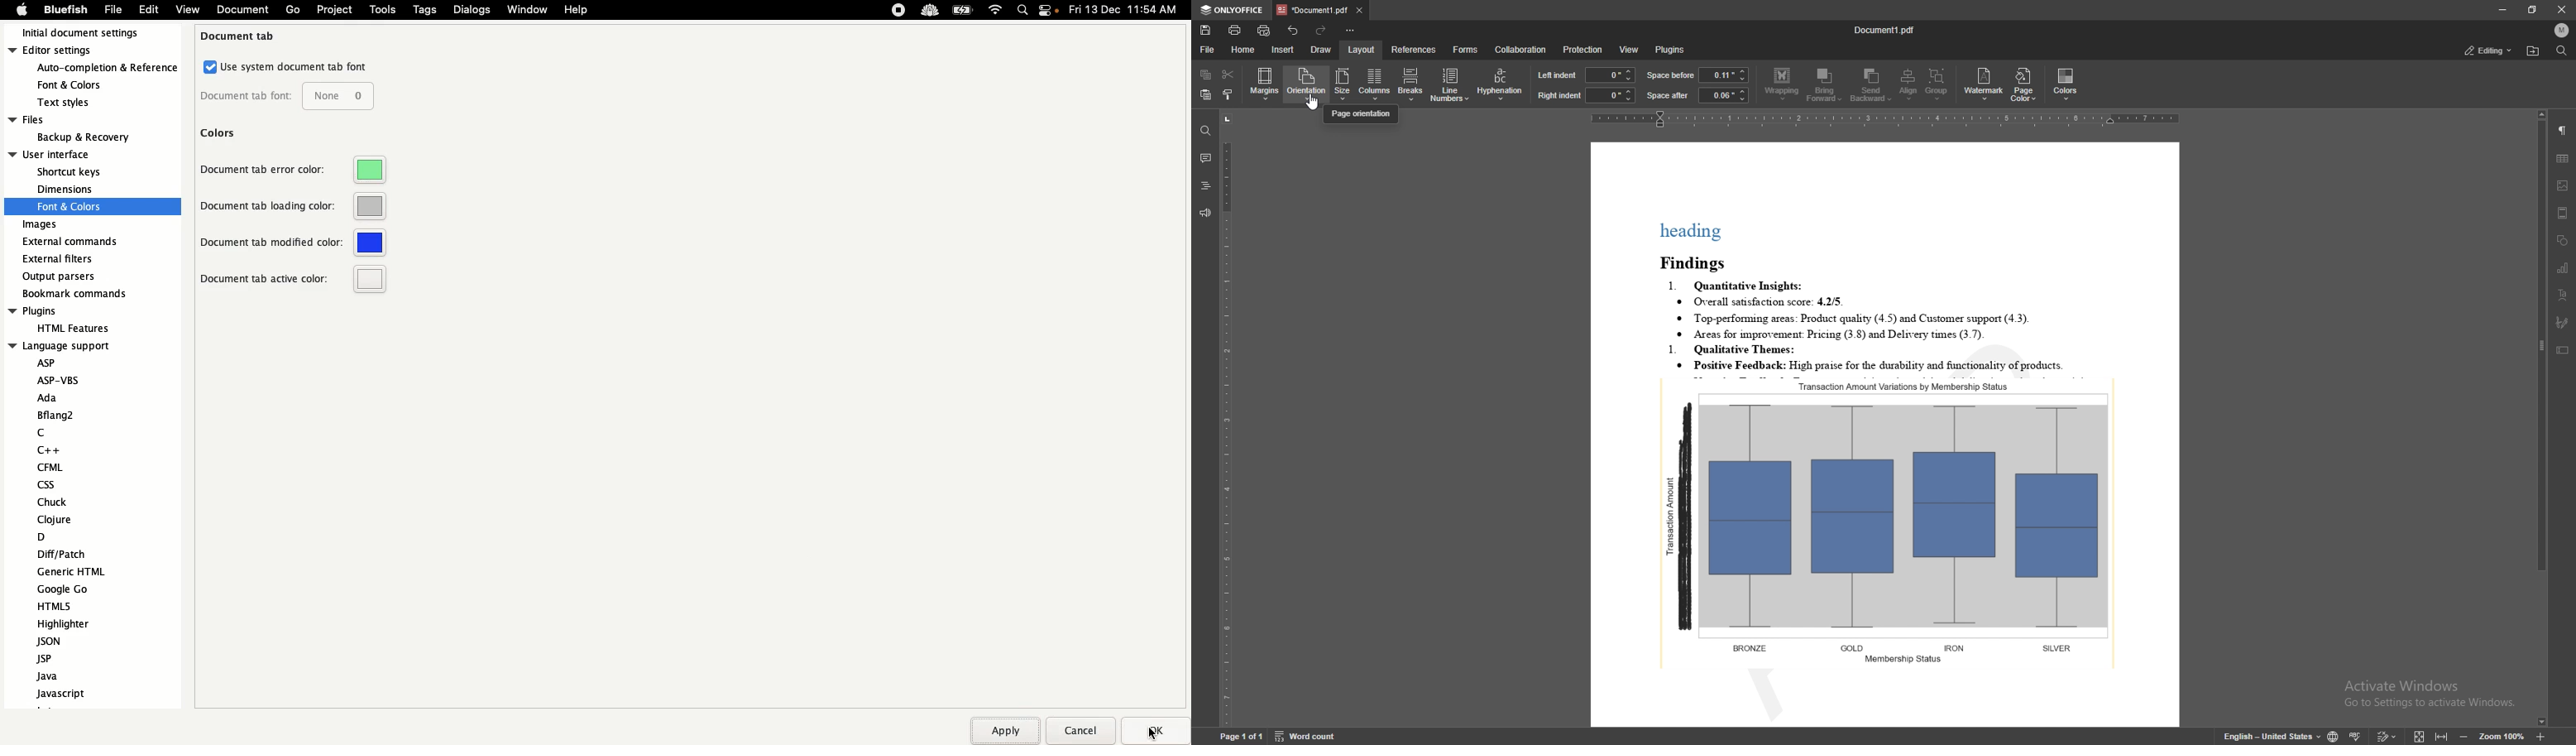  Describe the element at coordinates (529, 11) in the screenshot. I see `Window` at that location.